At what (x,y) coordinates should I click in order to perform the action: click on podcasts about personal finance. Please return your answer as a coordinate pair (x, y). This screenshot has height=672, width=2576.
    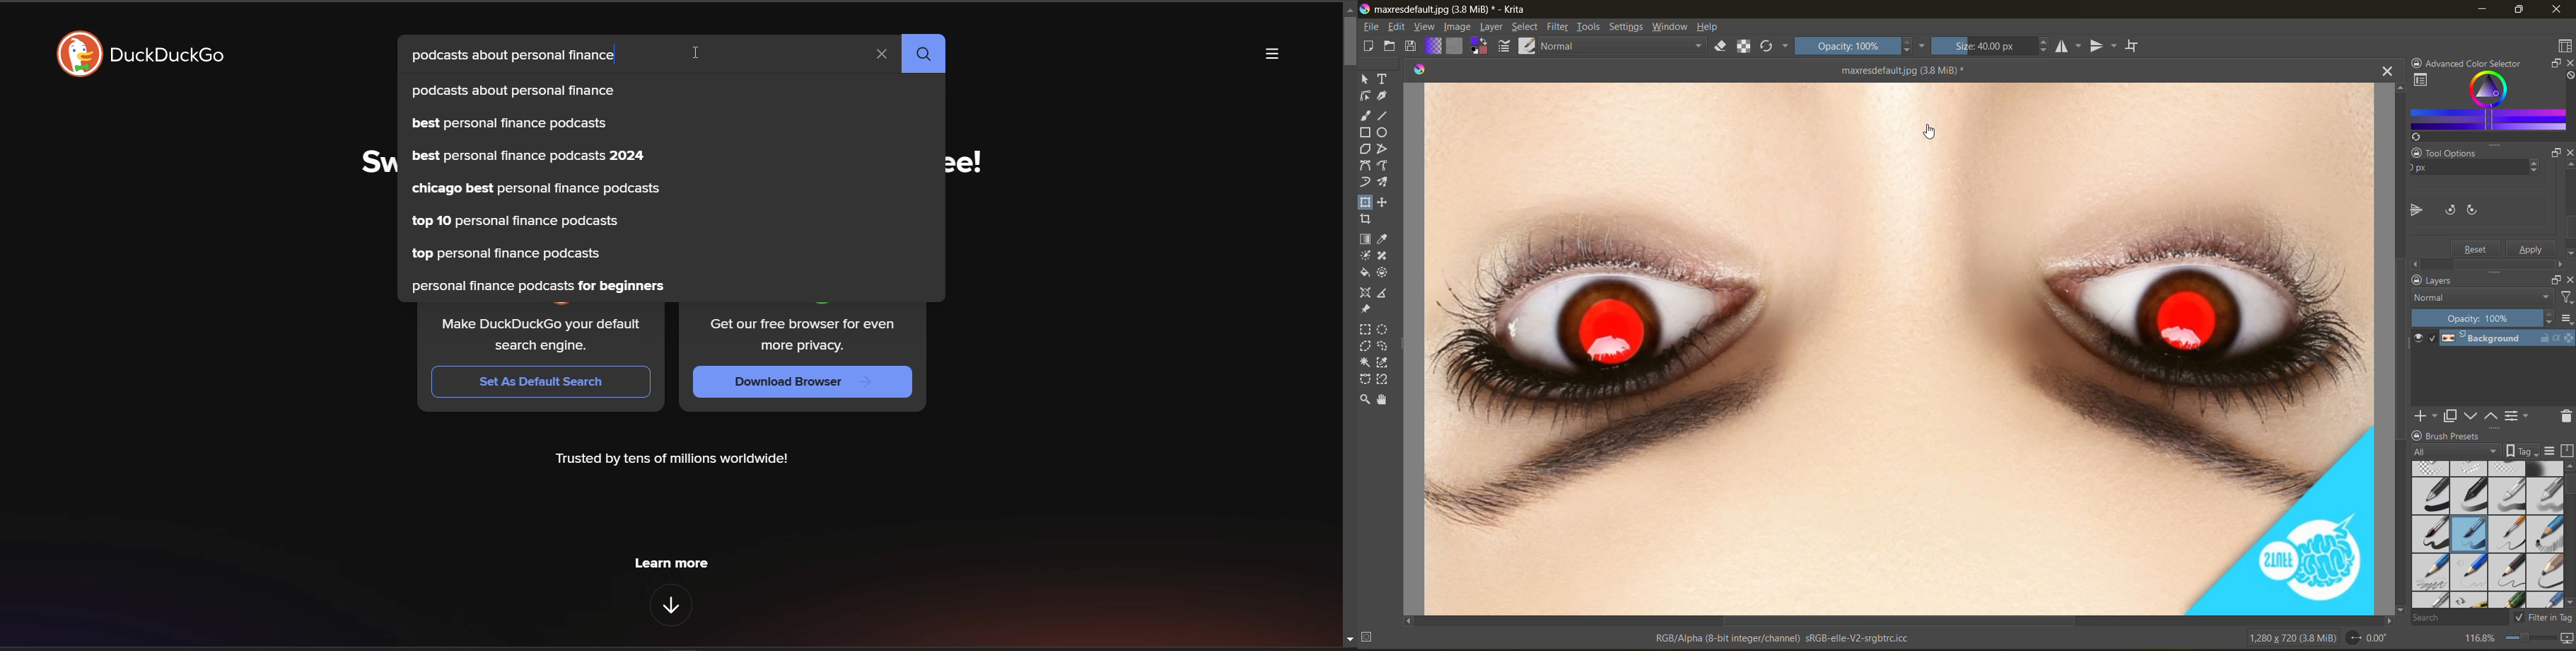
    Looking at the image, I should click on (510, 91).